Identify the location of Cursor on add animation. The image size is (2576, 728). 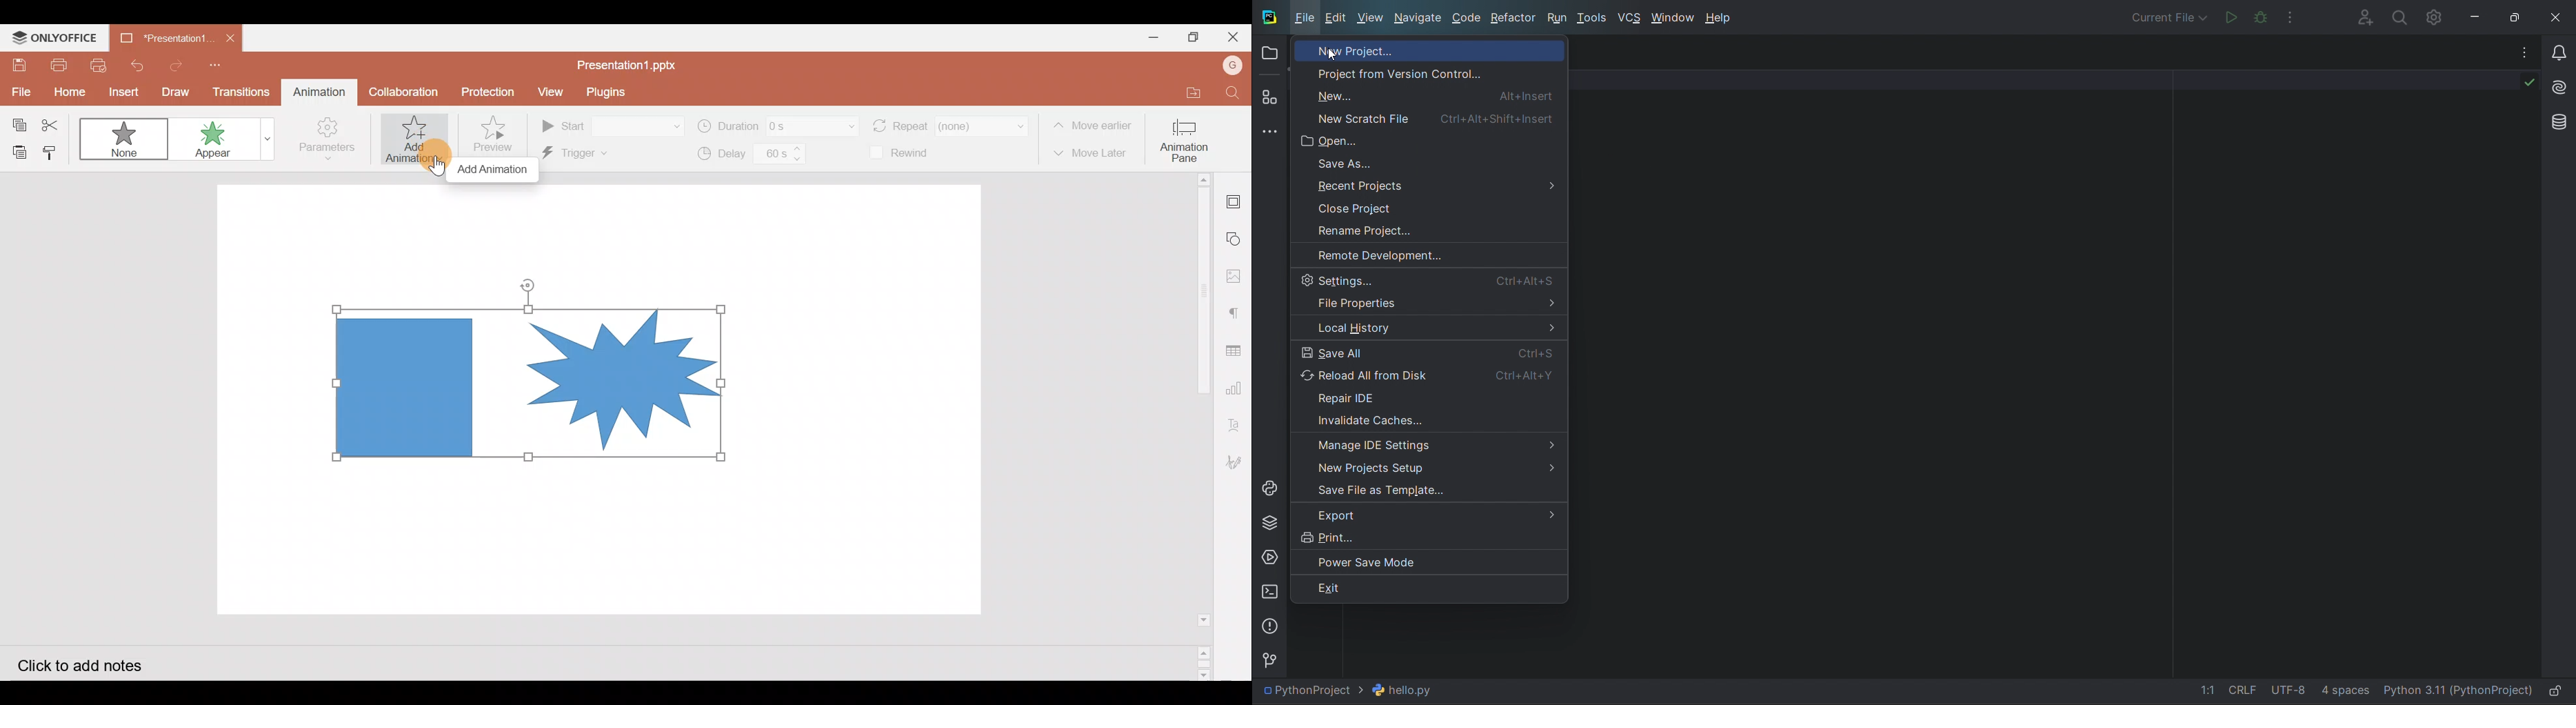
(433, 153).